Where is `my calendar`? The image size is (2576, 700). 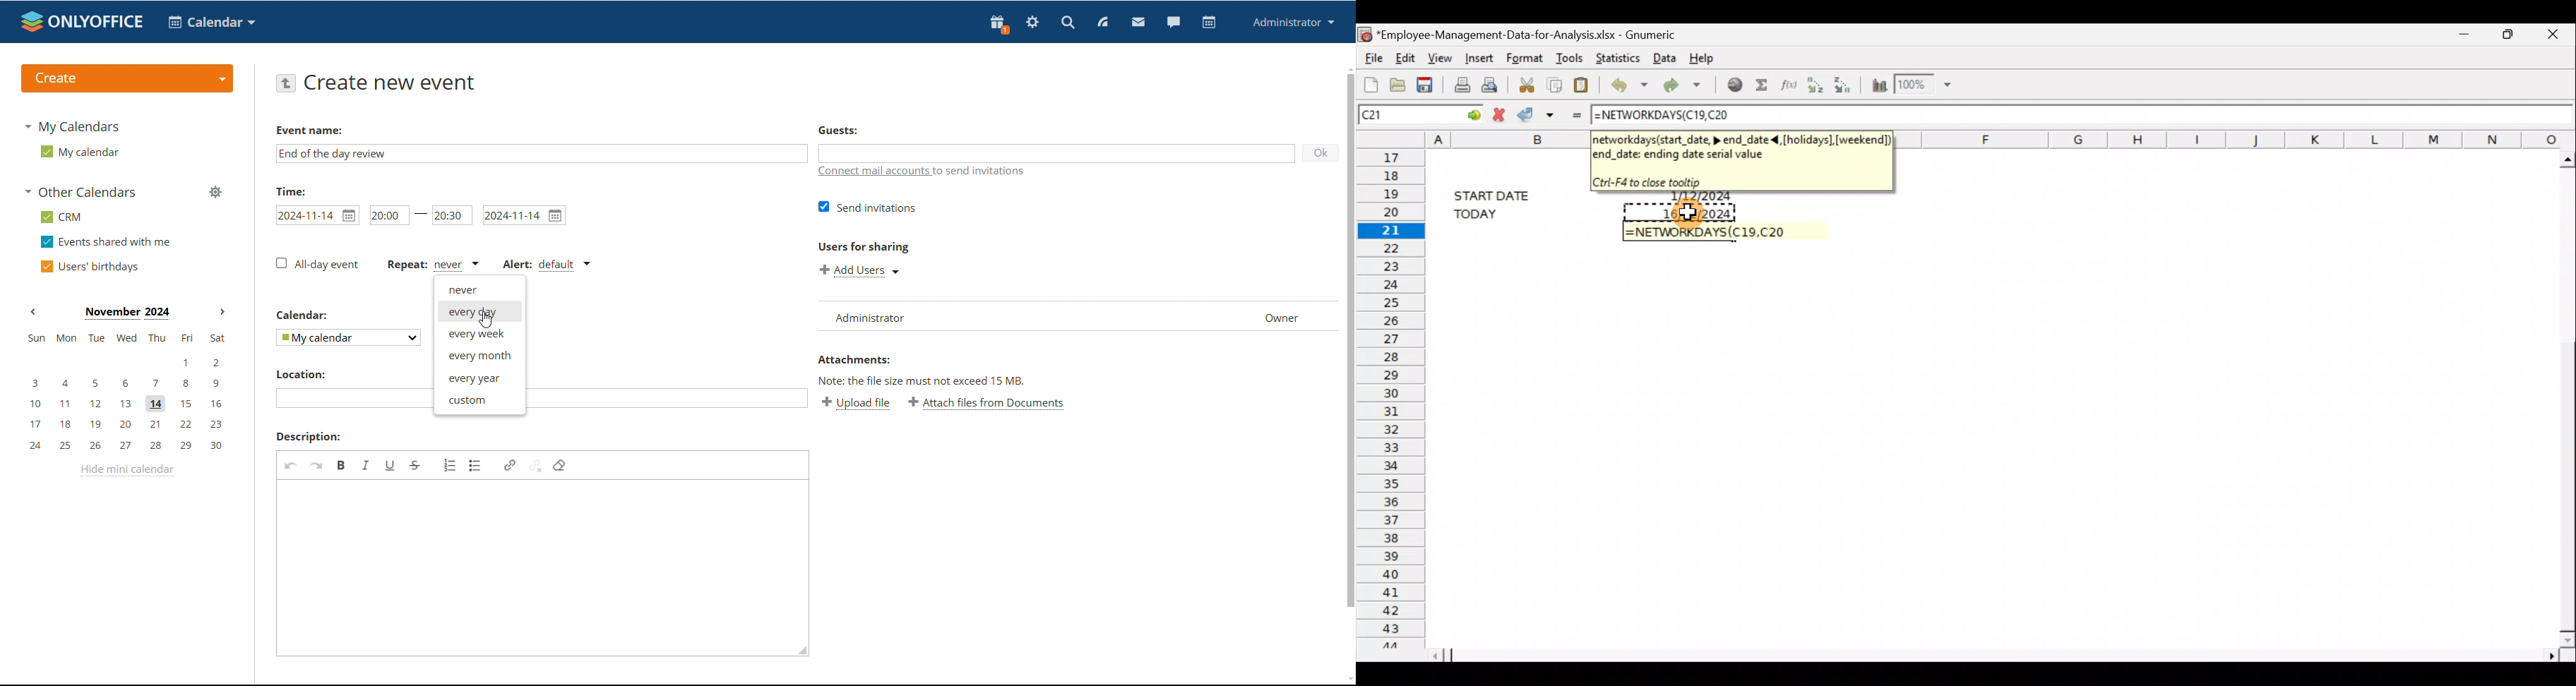
my calendar is located at coordinates (78, 152).